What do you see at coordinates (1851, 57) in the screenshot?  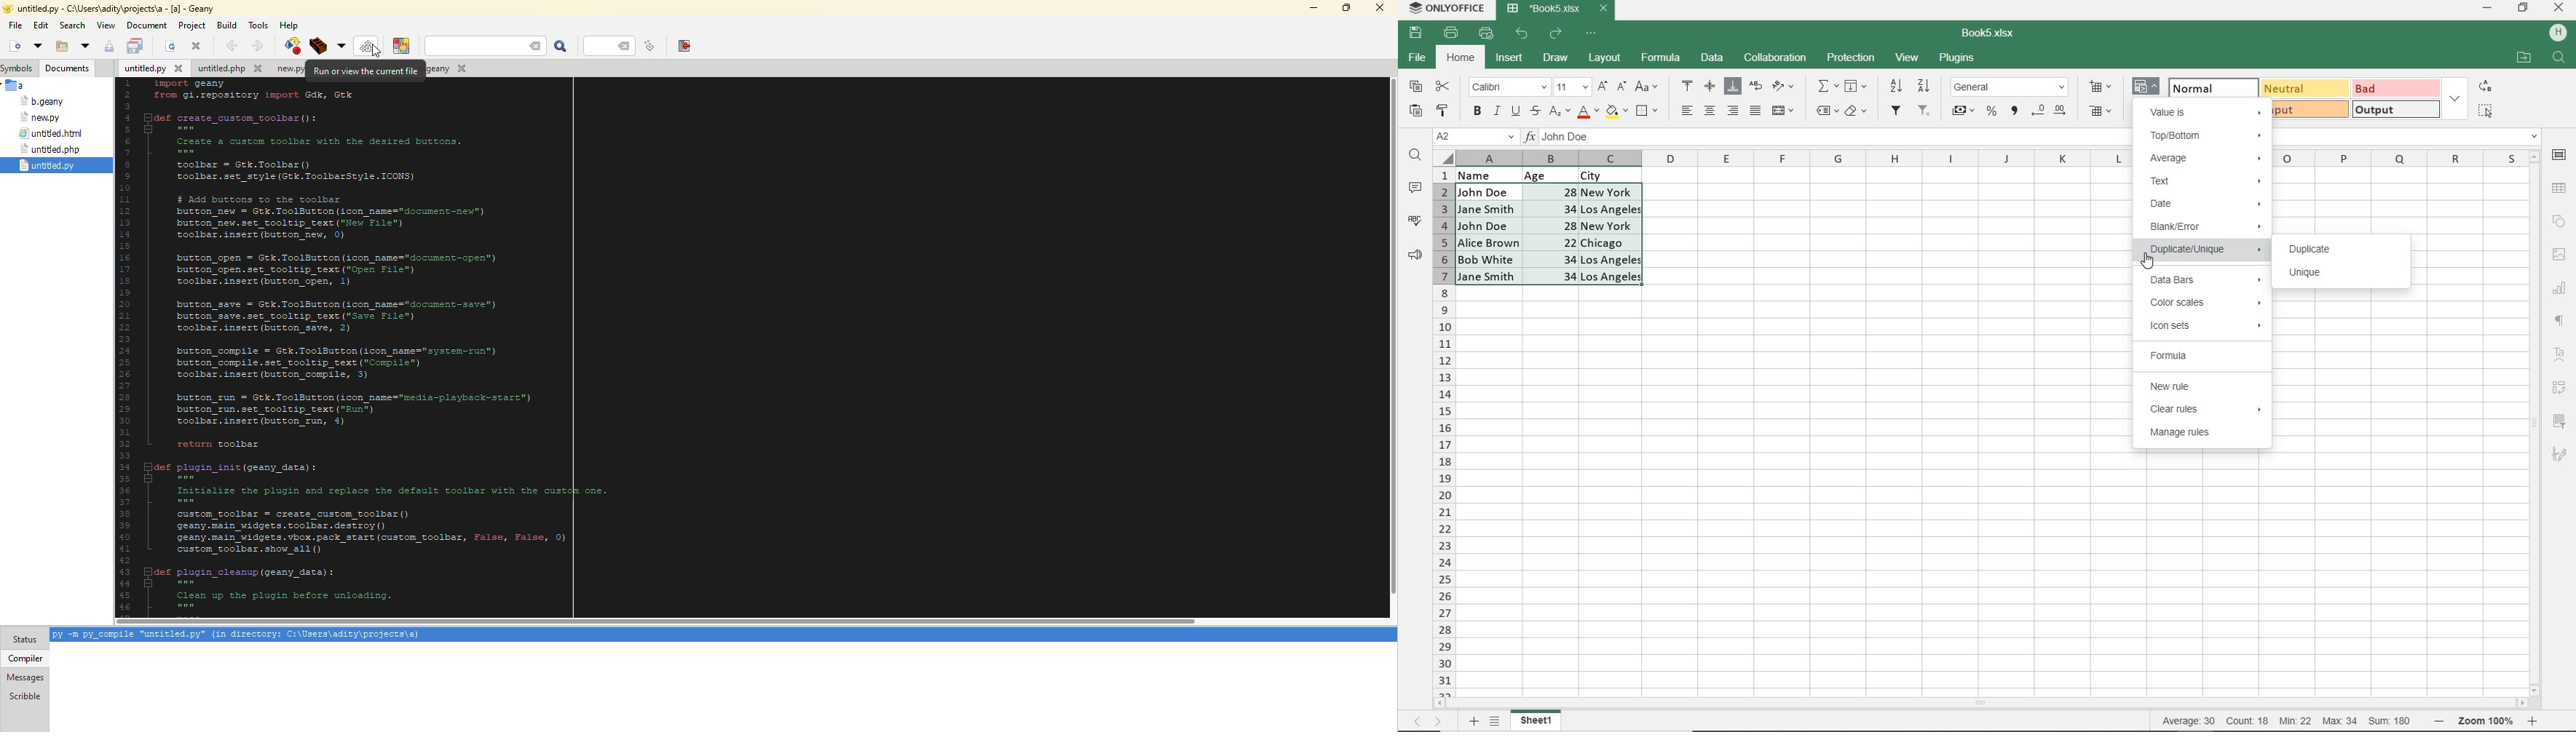 I see `PROTECTION` at bounding box center [1851, 57].